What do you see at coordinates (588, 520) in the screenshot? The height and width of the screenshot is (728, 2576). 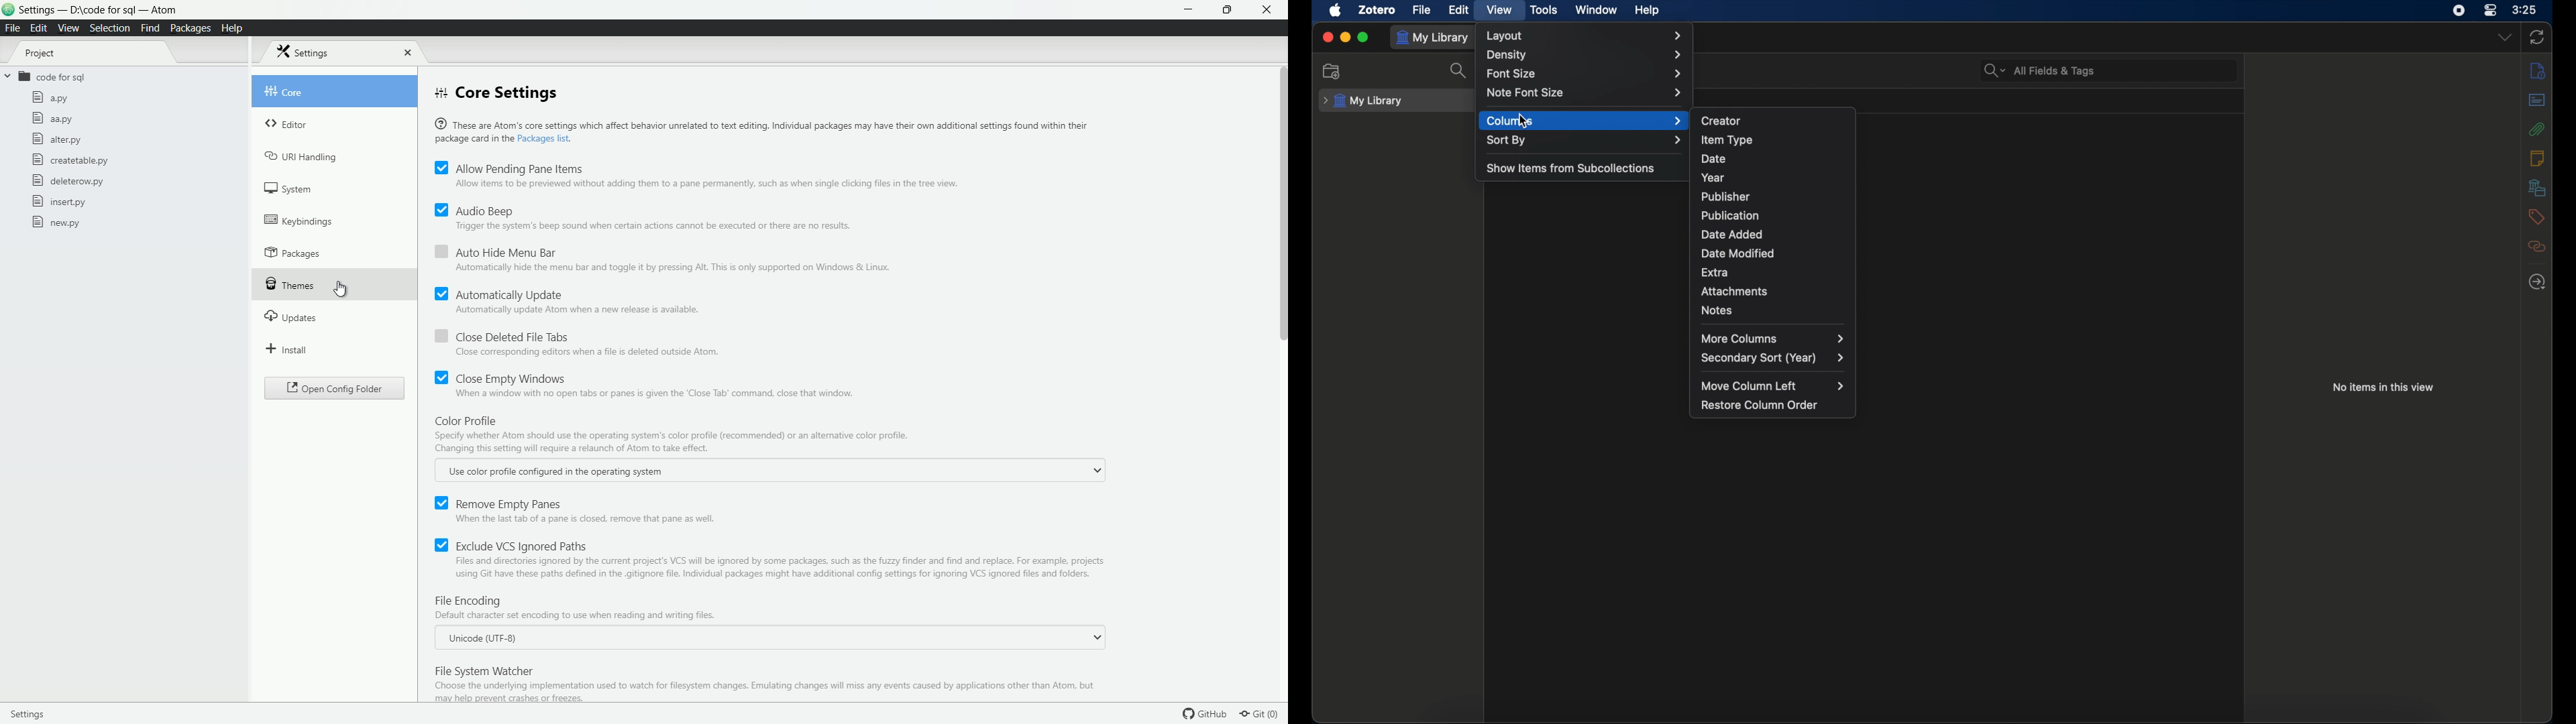 I see `when the last tab of a pane is closed, remove that pane as well` at bounding box center [588, 520].